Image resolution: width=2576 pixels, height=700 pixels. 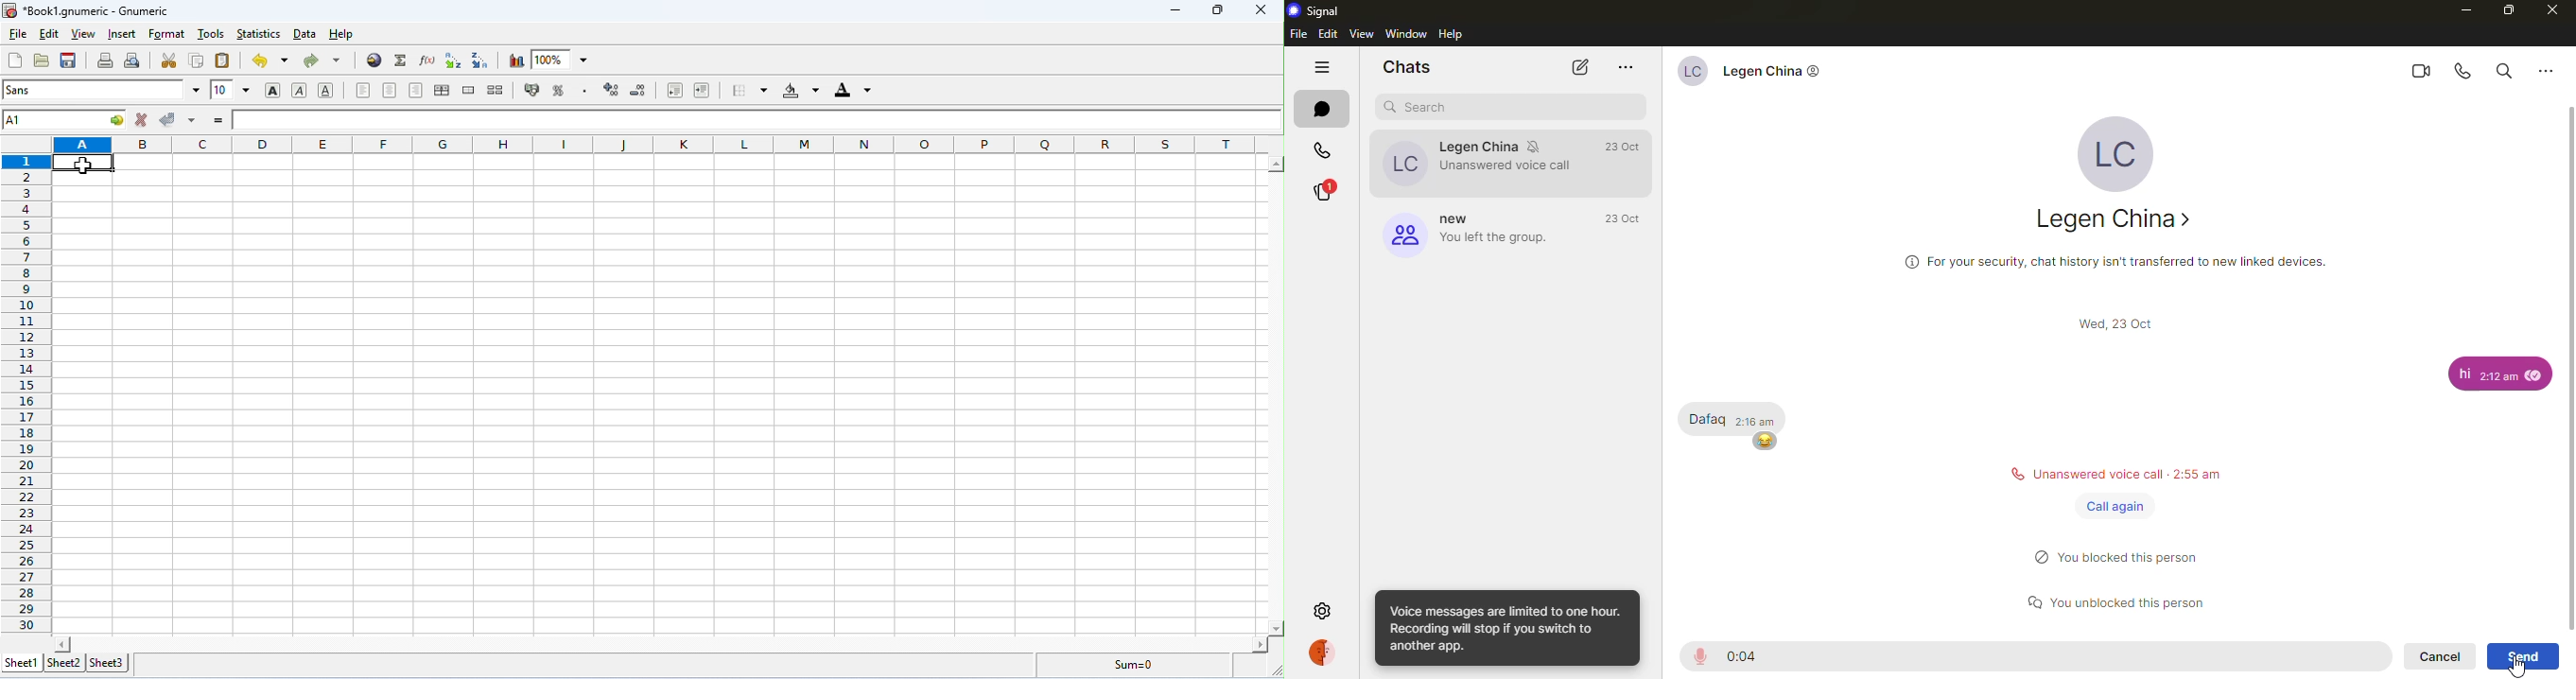 What do you see at coordinates (107, 661) in the screenshot?
I see `sheet3` at bounding box center [107, 661].